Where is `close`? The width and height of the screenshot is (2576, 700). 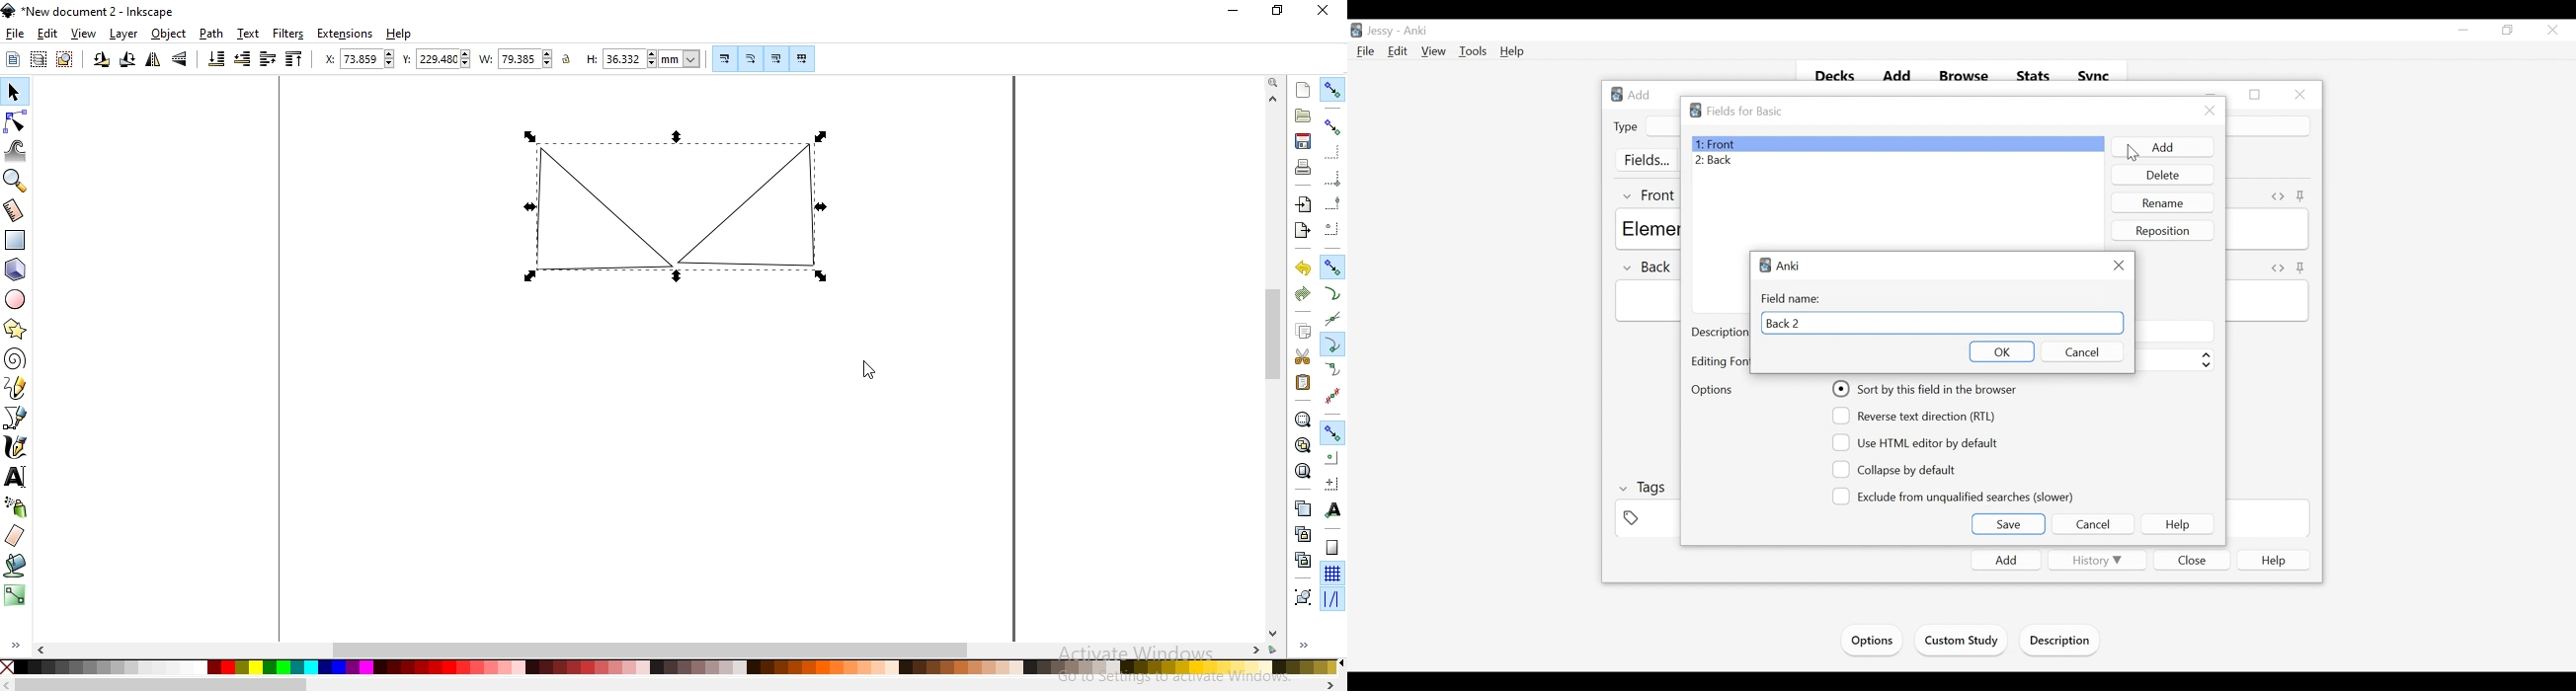
close is located at coordinates (1321, 8).